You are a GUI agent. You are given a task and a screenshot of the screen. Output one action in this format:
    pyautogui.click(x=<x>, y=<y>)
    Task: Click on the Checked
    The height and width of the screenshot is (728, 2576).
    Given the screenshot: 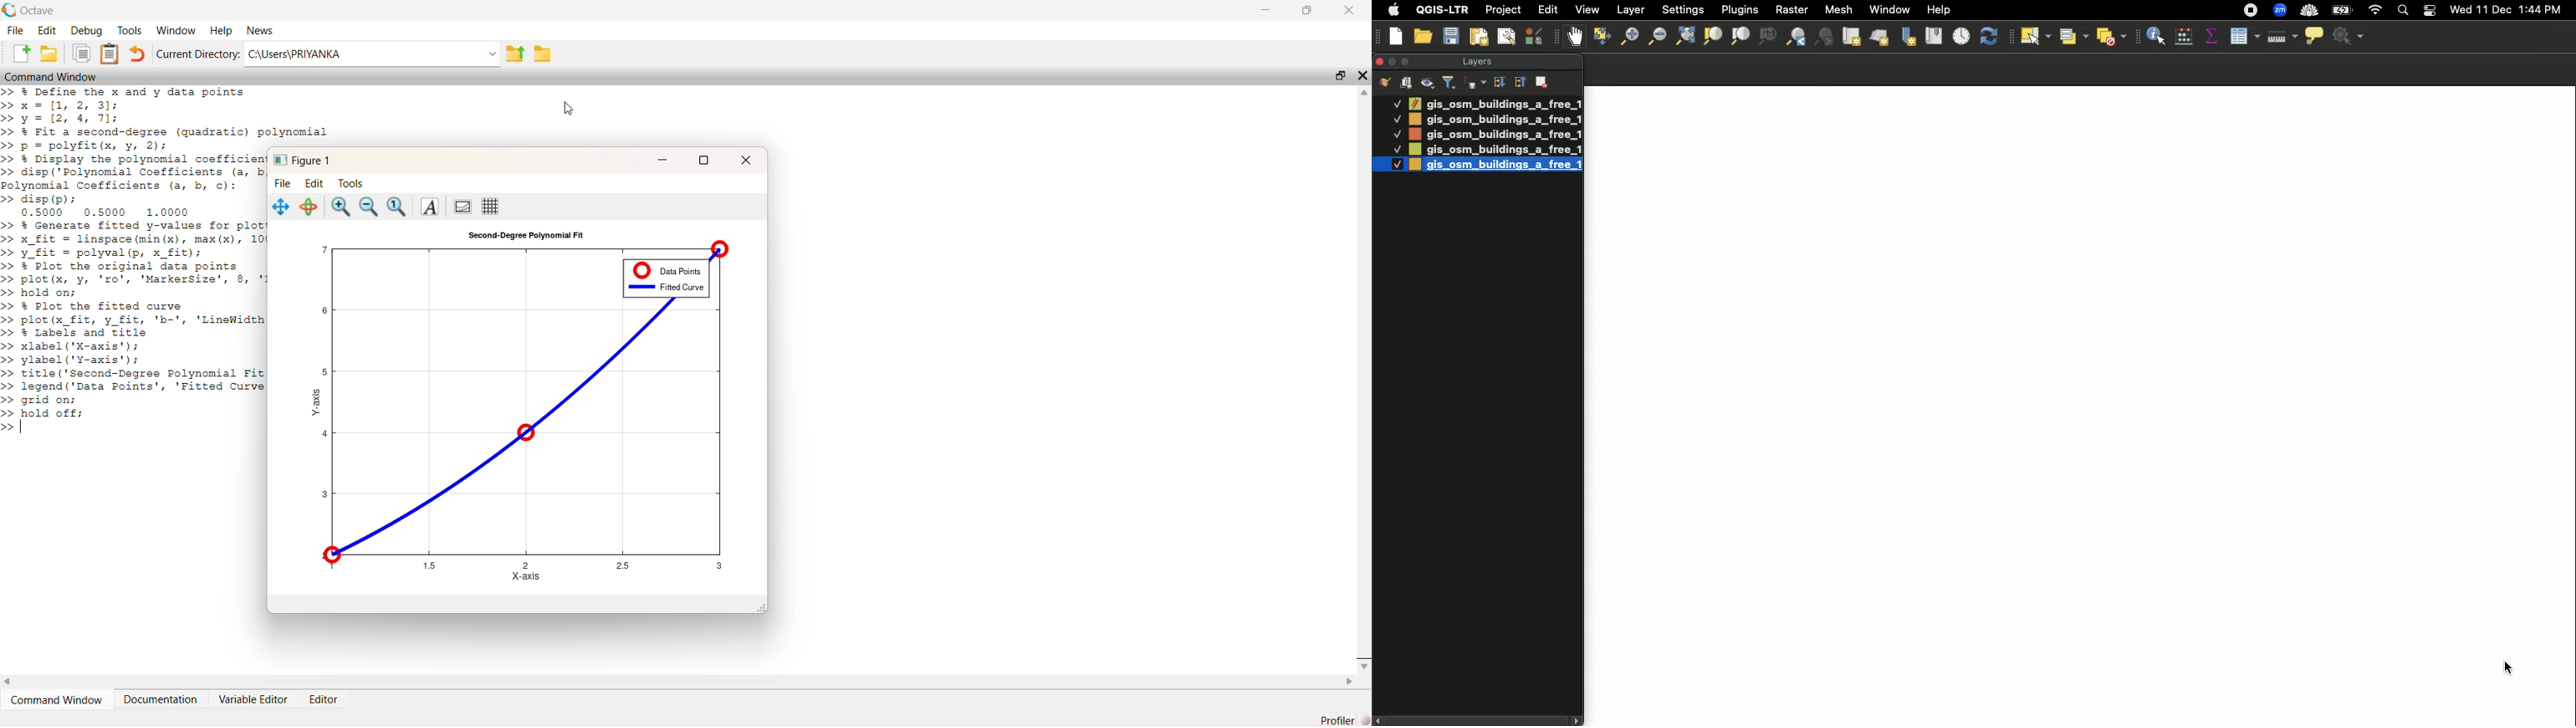 What is the action you would take?
    pyautogui.click(x=1388, y=164)
    